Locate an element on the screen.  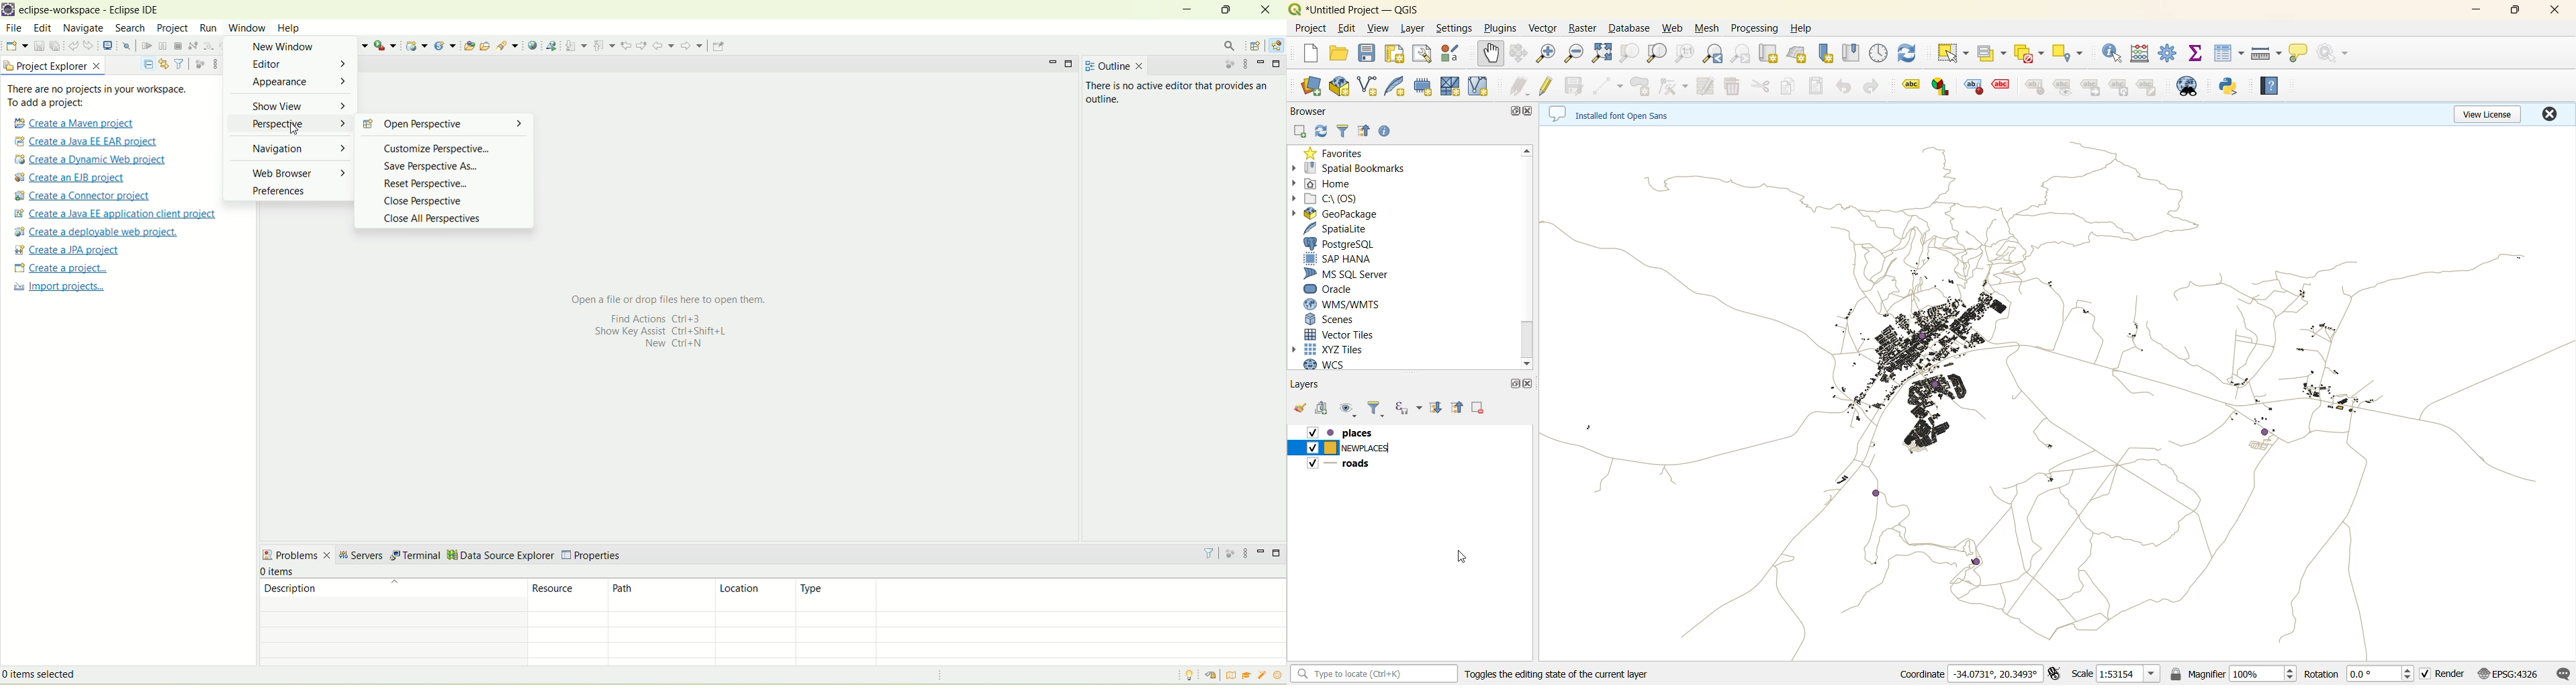
show layout is located at coordinates (1422, 56).